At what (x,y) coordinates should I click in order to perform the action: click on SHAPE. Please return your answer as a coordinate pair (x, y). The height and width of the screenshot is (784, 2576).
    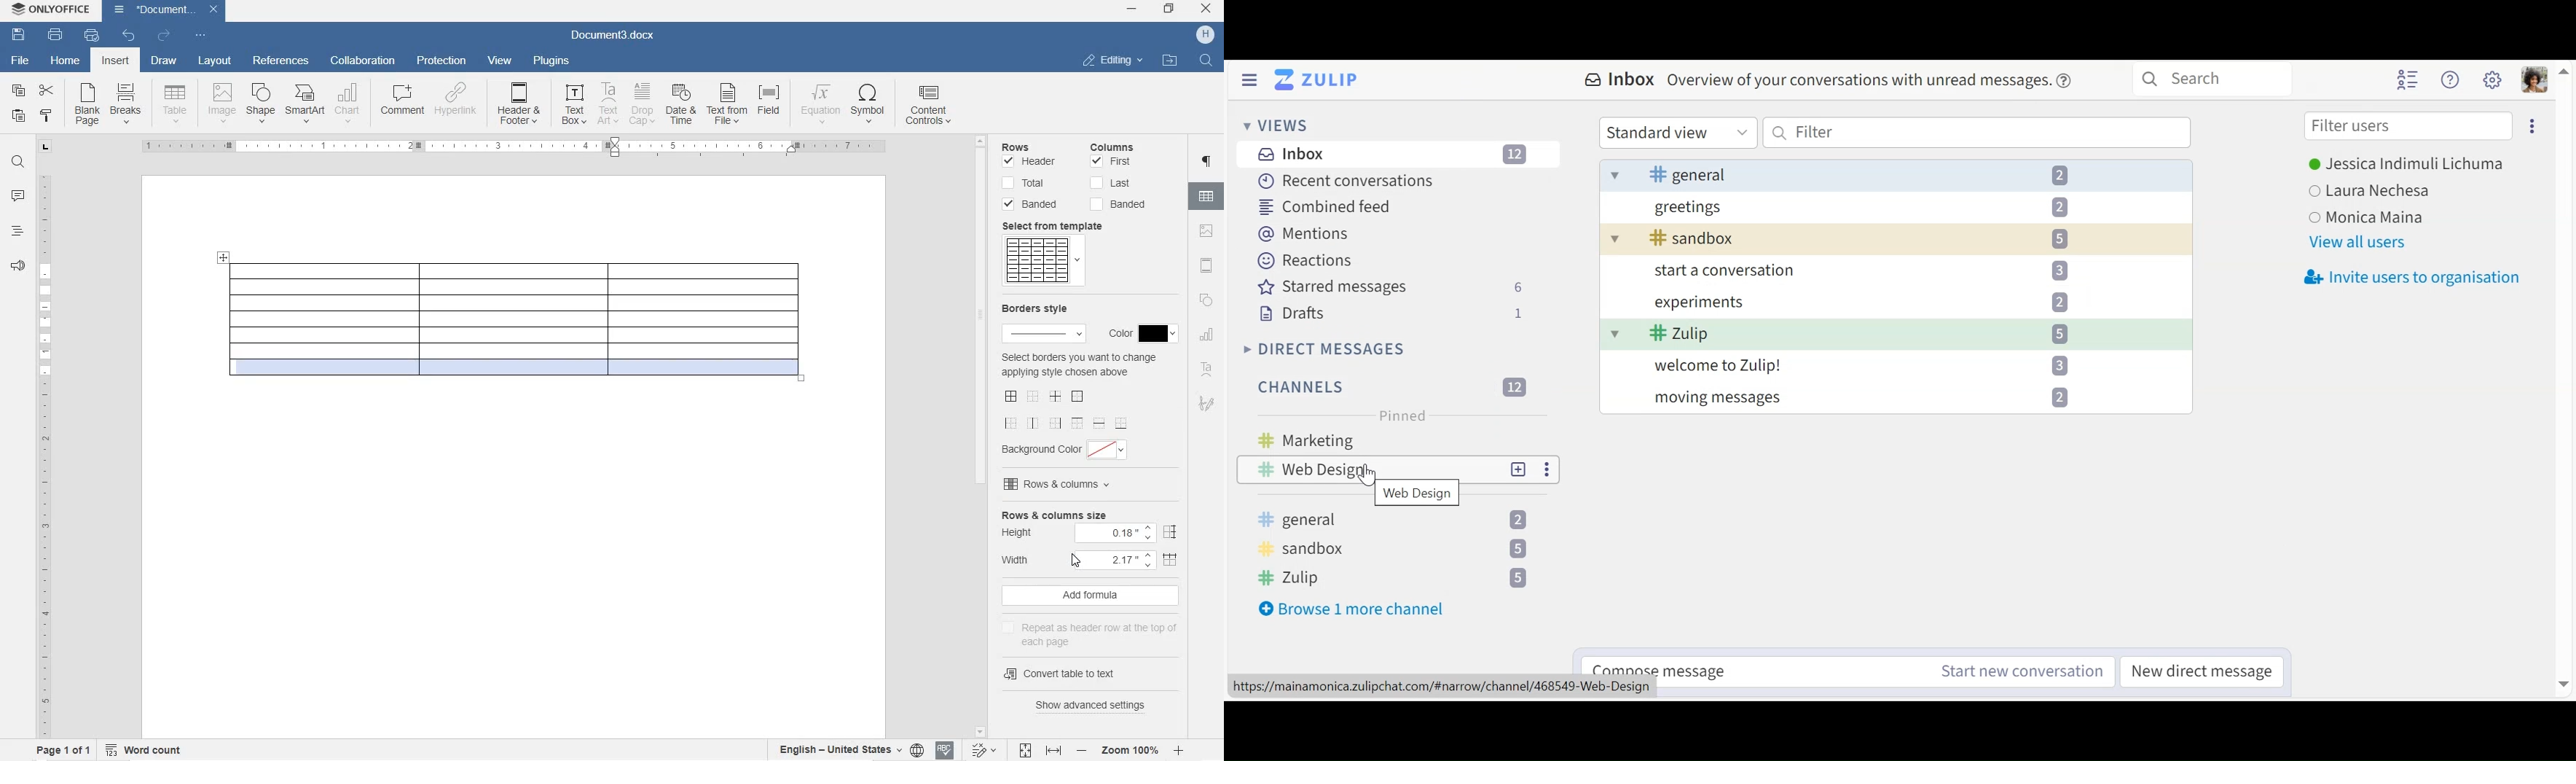
    Looking at the image, I should click on (262, 104).